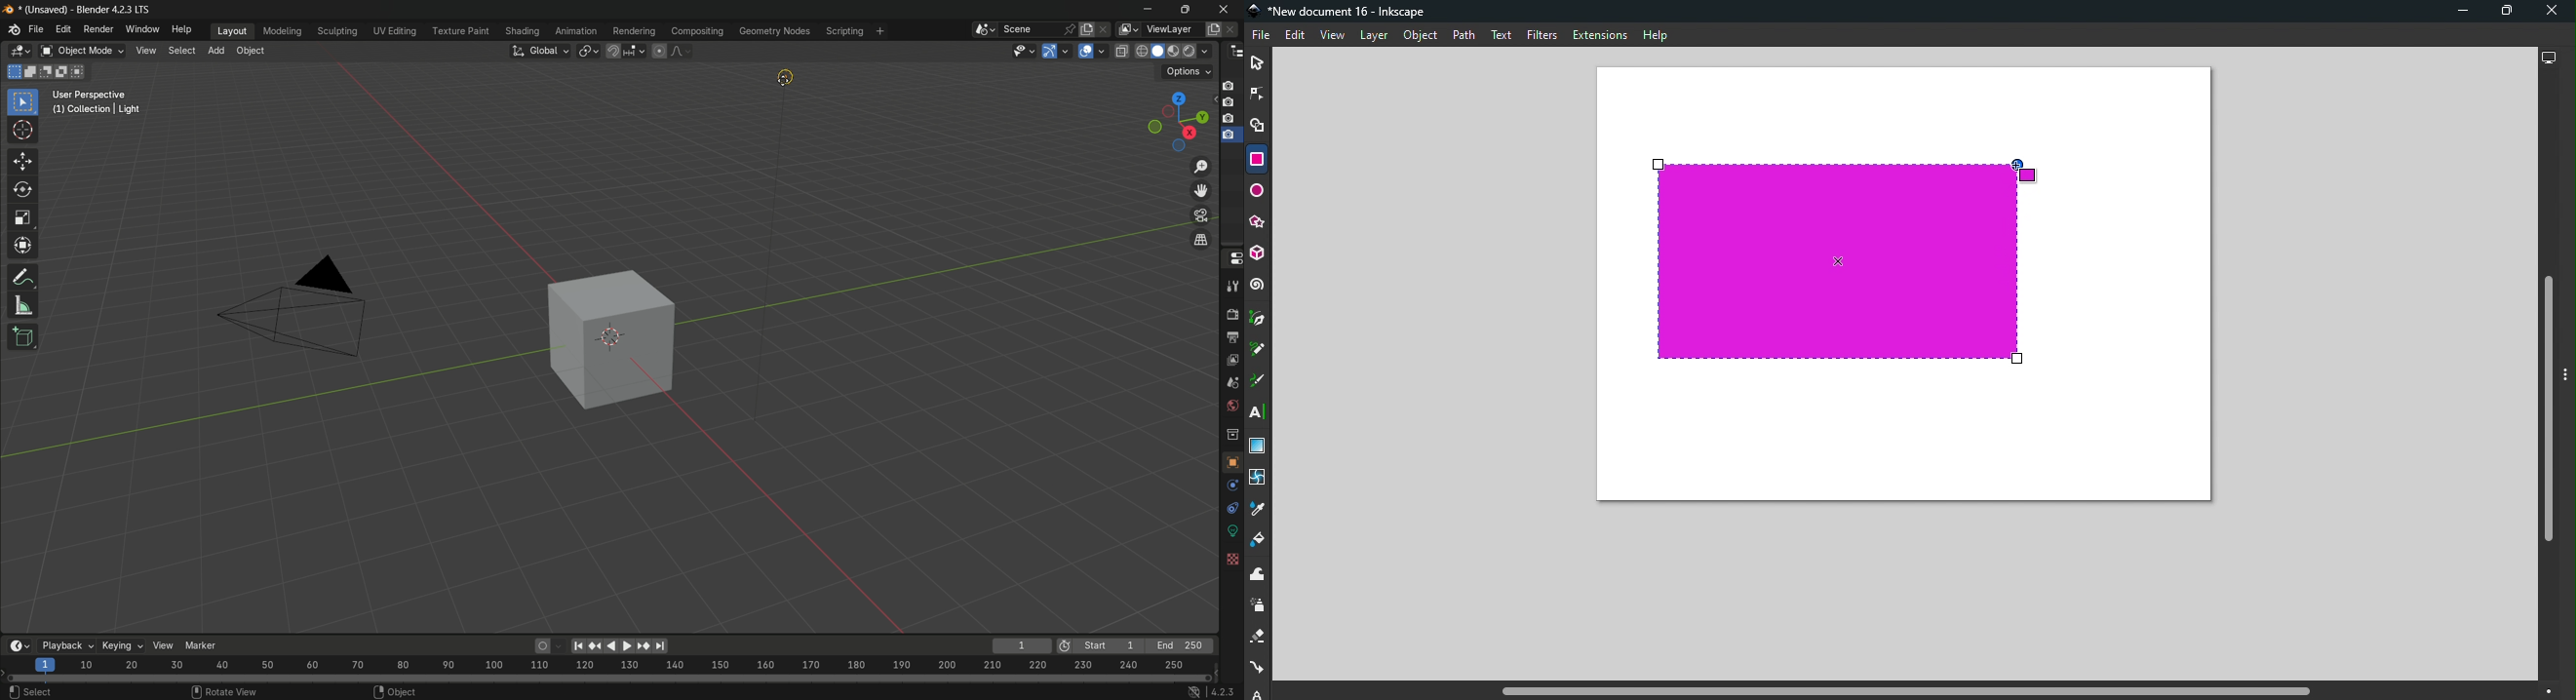 This screenshot has width=2576, height=700. Describe the element at coordinates (1259, 223) in the screenshot. I see `Star/polygon tool` at that location.